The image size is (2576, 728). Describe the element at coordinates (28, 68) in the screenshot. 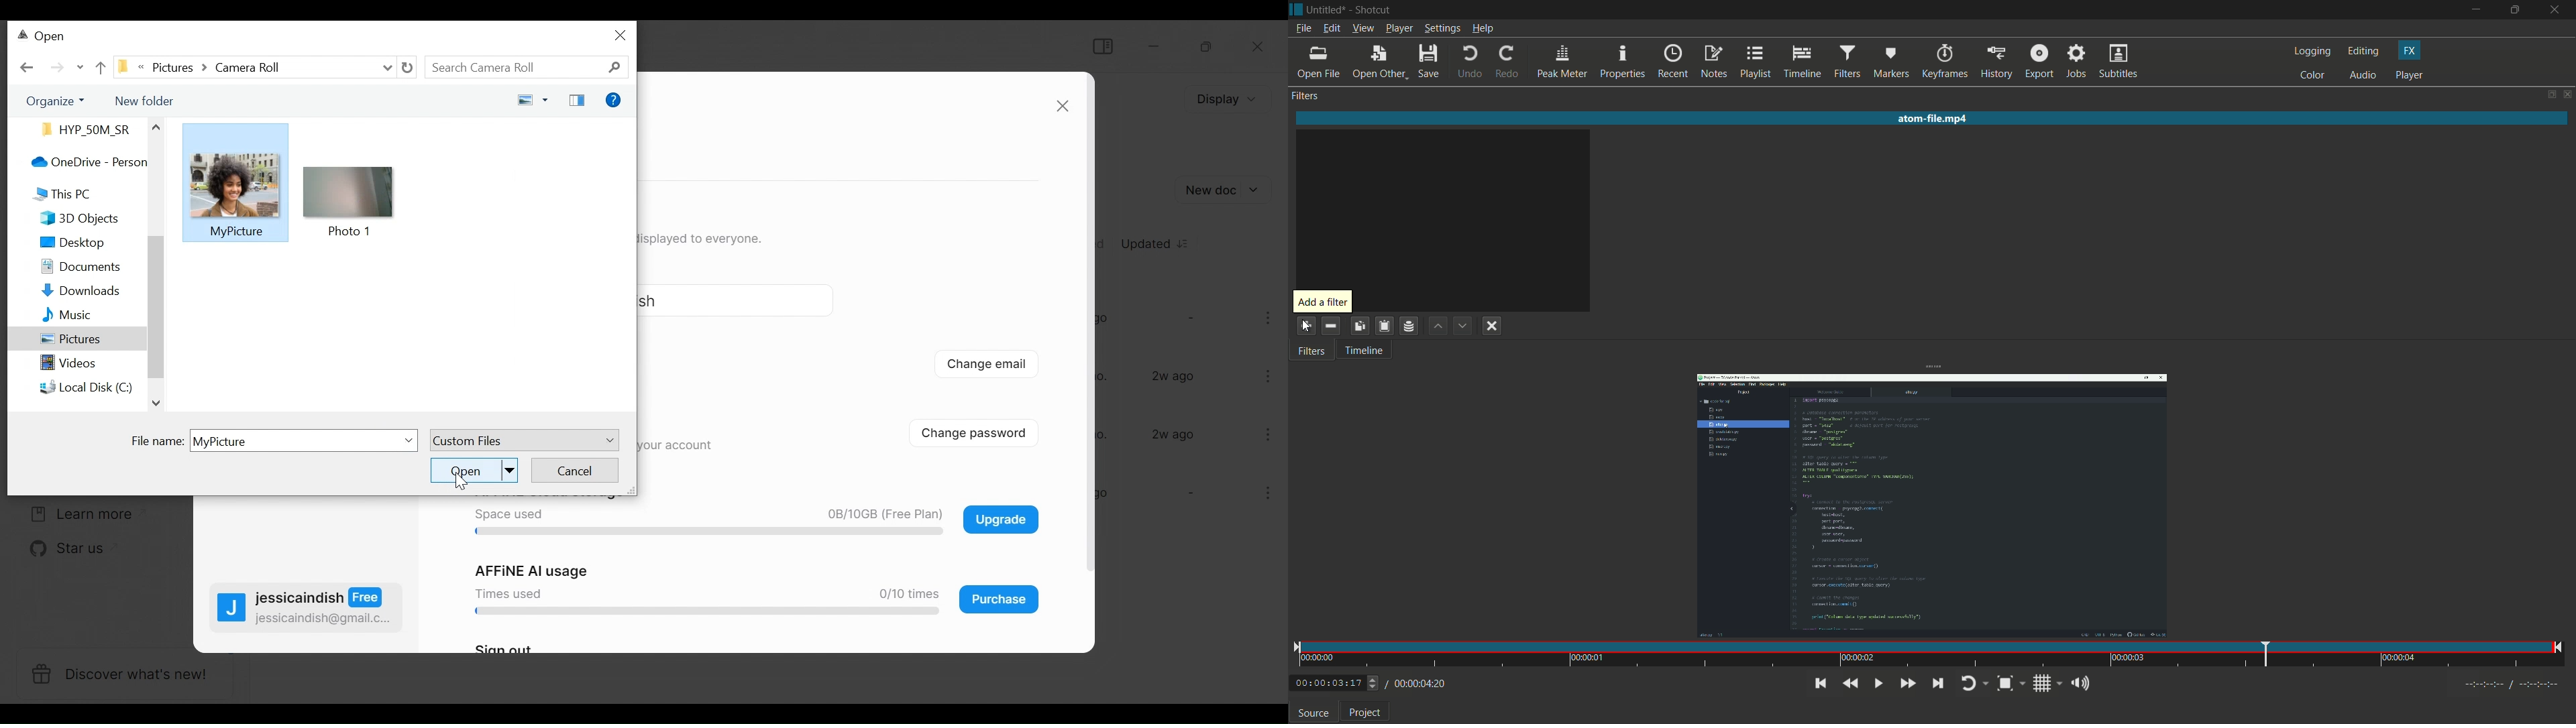

I see `Go back` at that location.